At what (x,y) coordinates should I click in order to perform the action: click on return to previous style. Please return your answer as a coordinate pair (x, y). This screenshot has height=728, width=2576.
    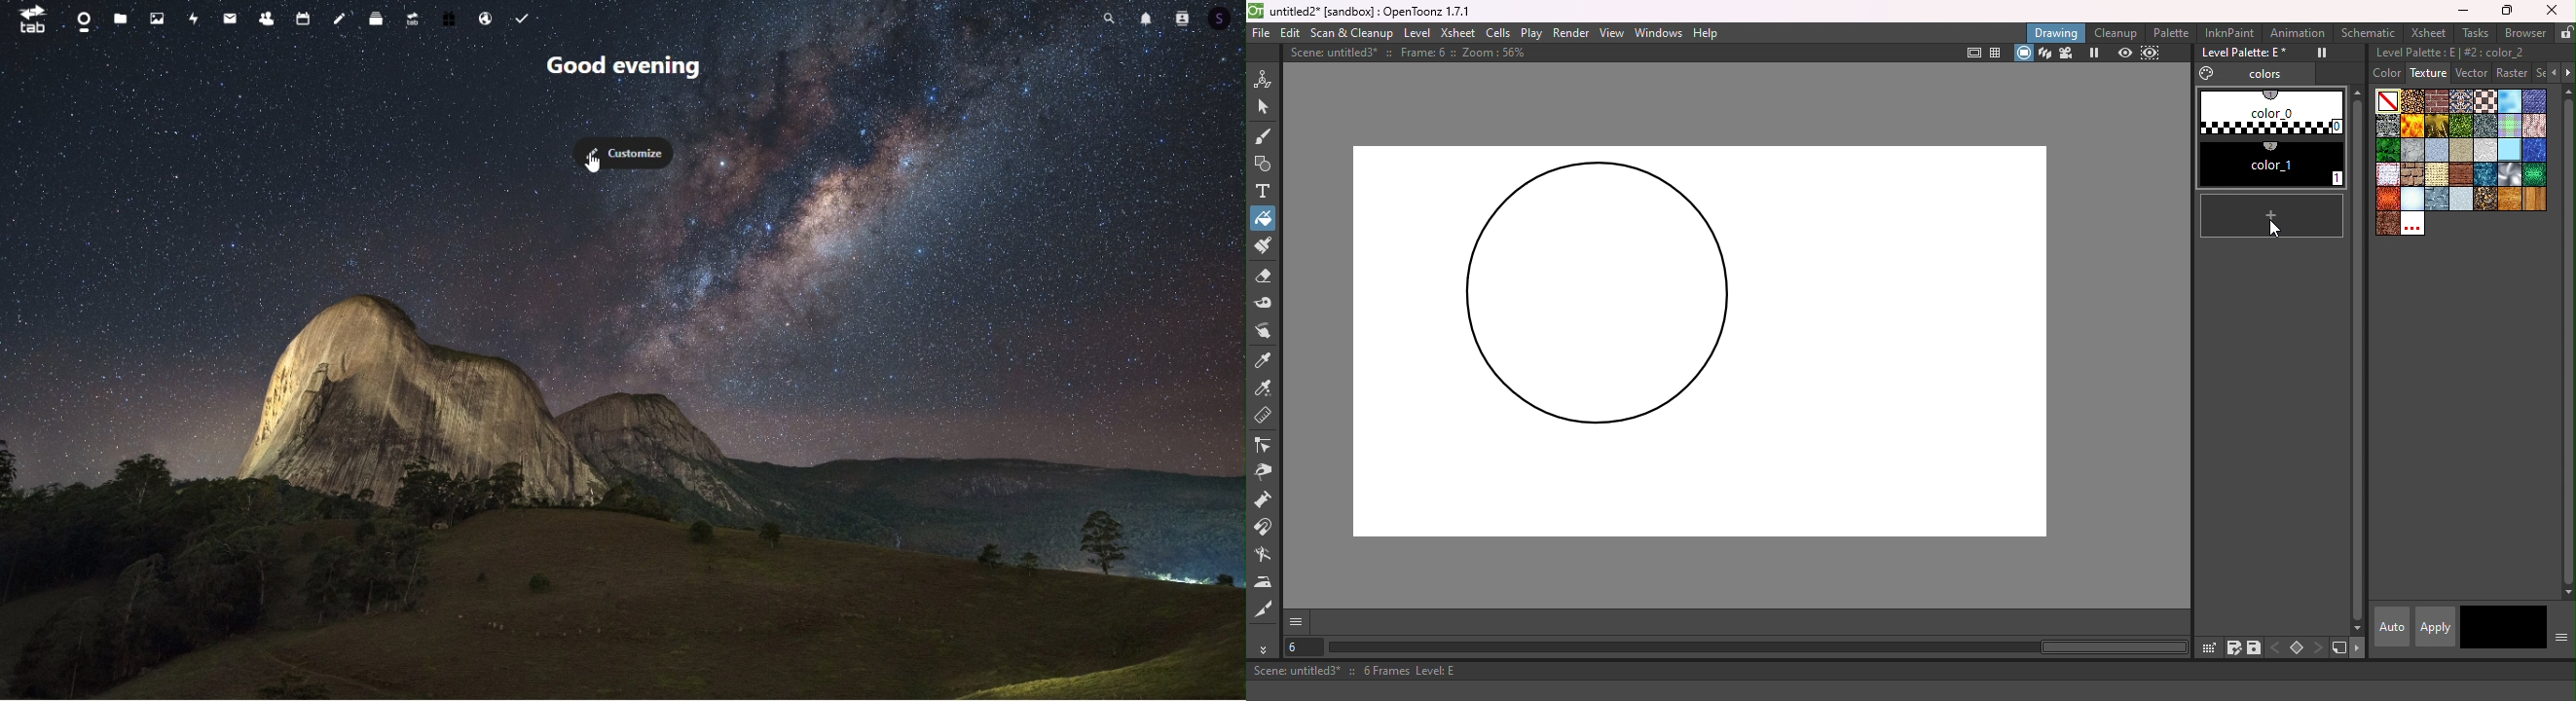
    Looking at the image, I should click on (2522, 627).